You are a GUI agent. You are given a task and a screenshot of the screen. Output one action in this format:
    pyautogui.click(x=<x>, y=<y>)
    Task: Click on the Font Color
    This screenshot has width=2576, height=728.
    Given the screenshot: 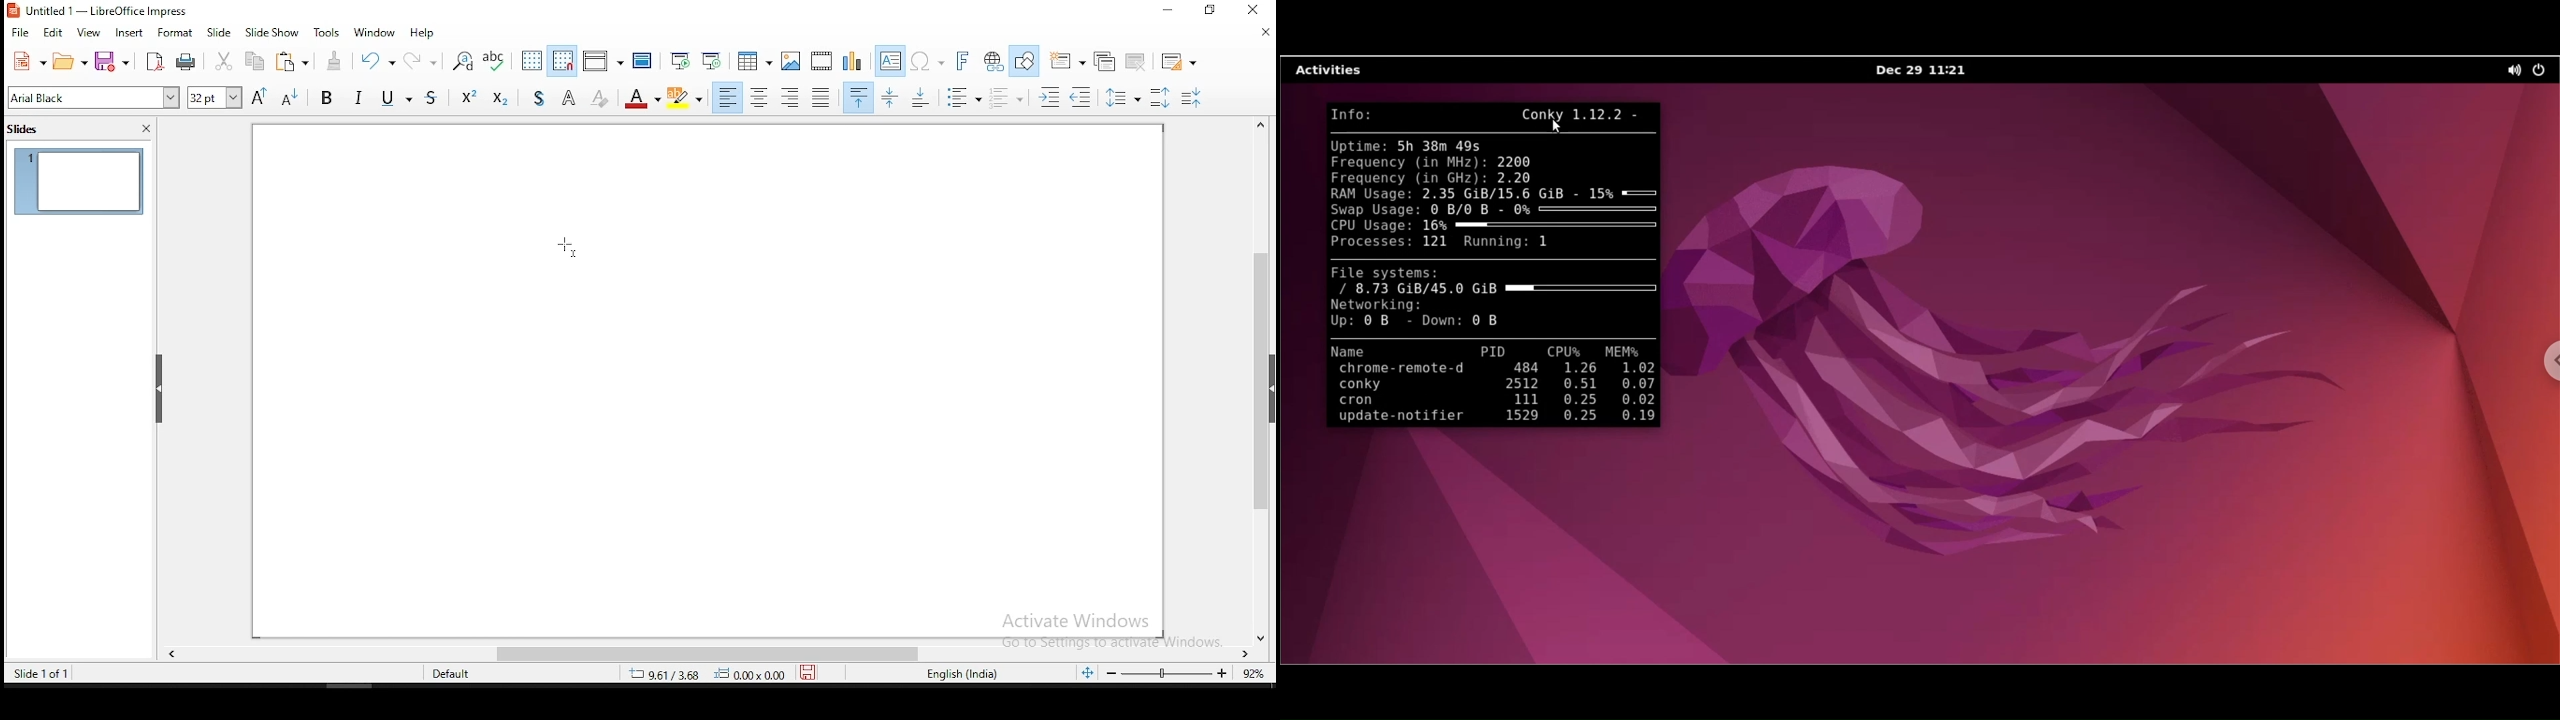 What is the action you would take?
    pyautogui.click(x=642, y=97)
    